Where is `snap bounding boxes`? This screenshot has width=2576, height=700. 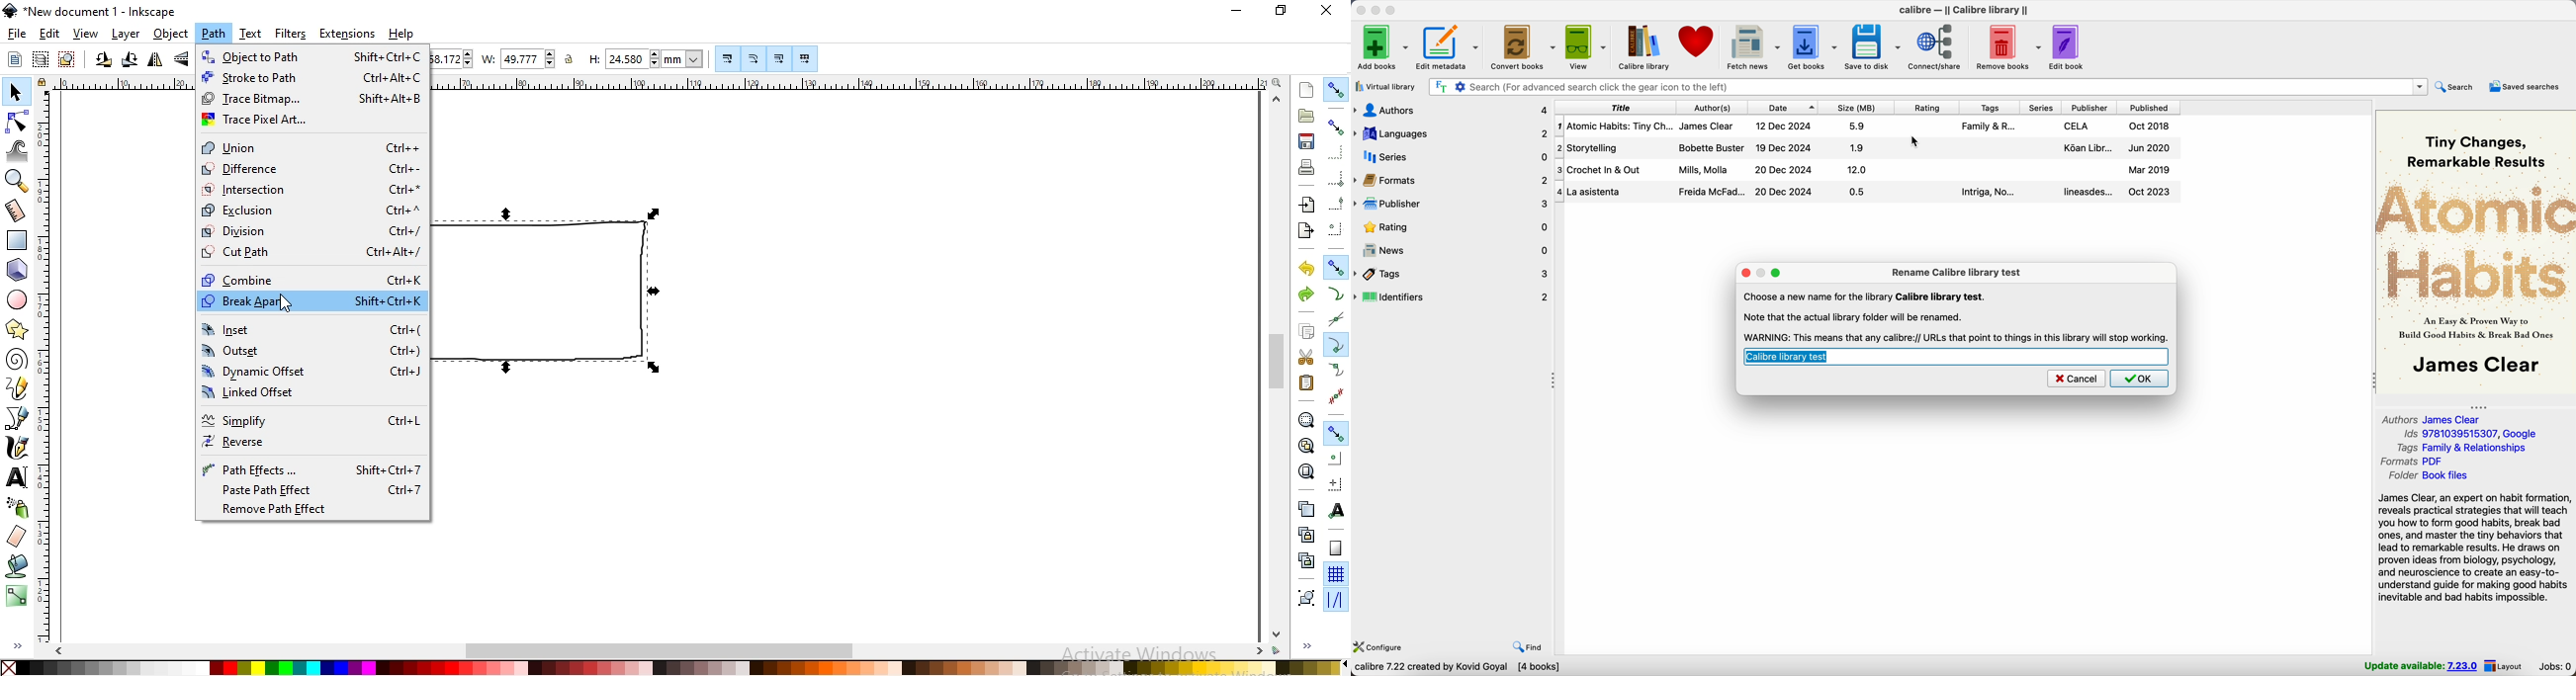 snap bounding boxes is located at coordinates (1338, 126).